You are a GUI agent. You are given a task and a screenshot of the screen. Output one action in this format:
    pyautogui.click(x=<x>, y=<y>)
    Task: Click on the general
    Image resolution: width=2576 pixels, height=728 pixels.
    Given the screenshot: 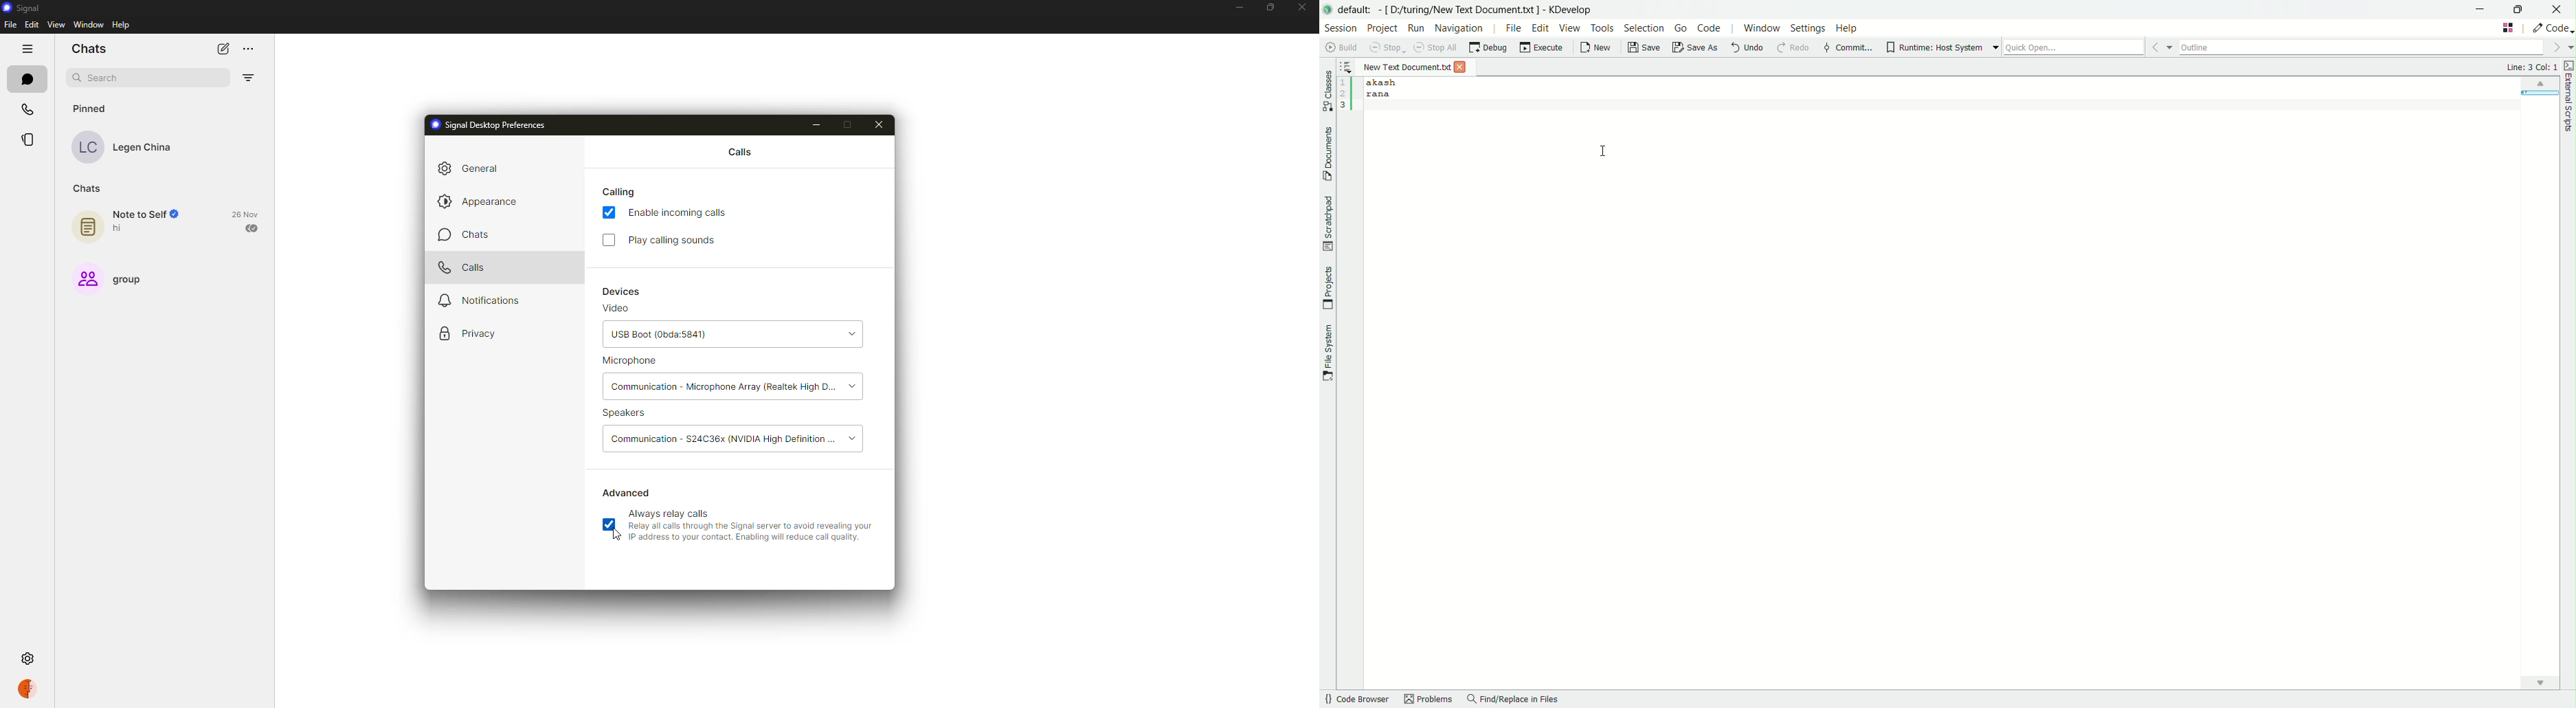 What is the action you would take?
    pyautogui.click(x=474, y=168)
    